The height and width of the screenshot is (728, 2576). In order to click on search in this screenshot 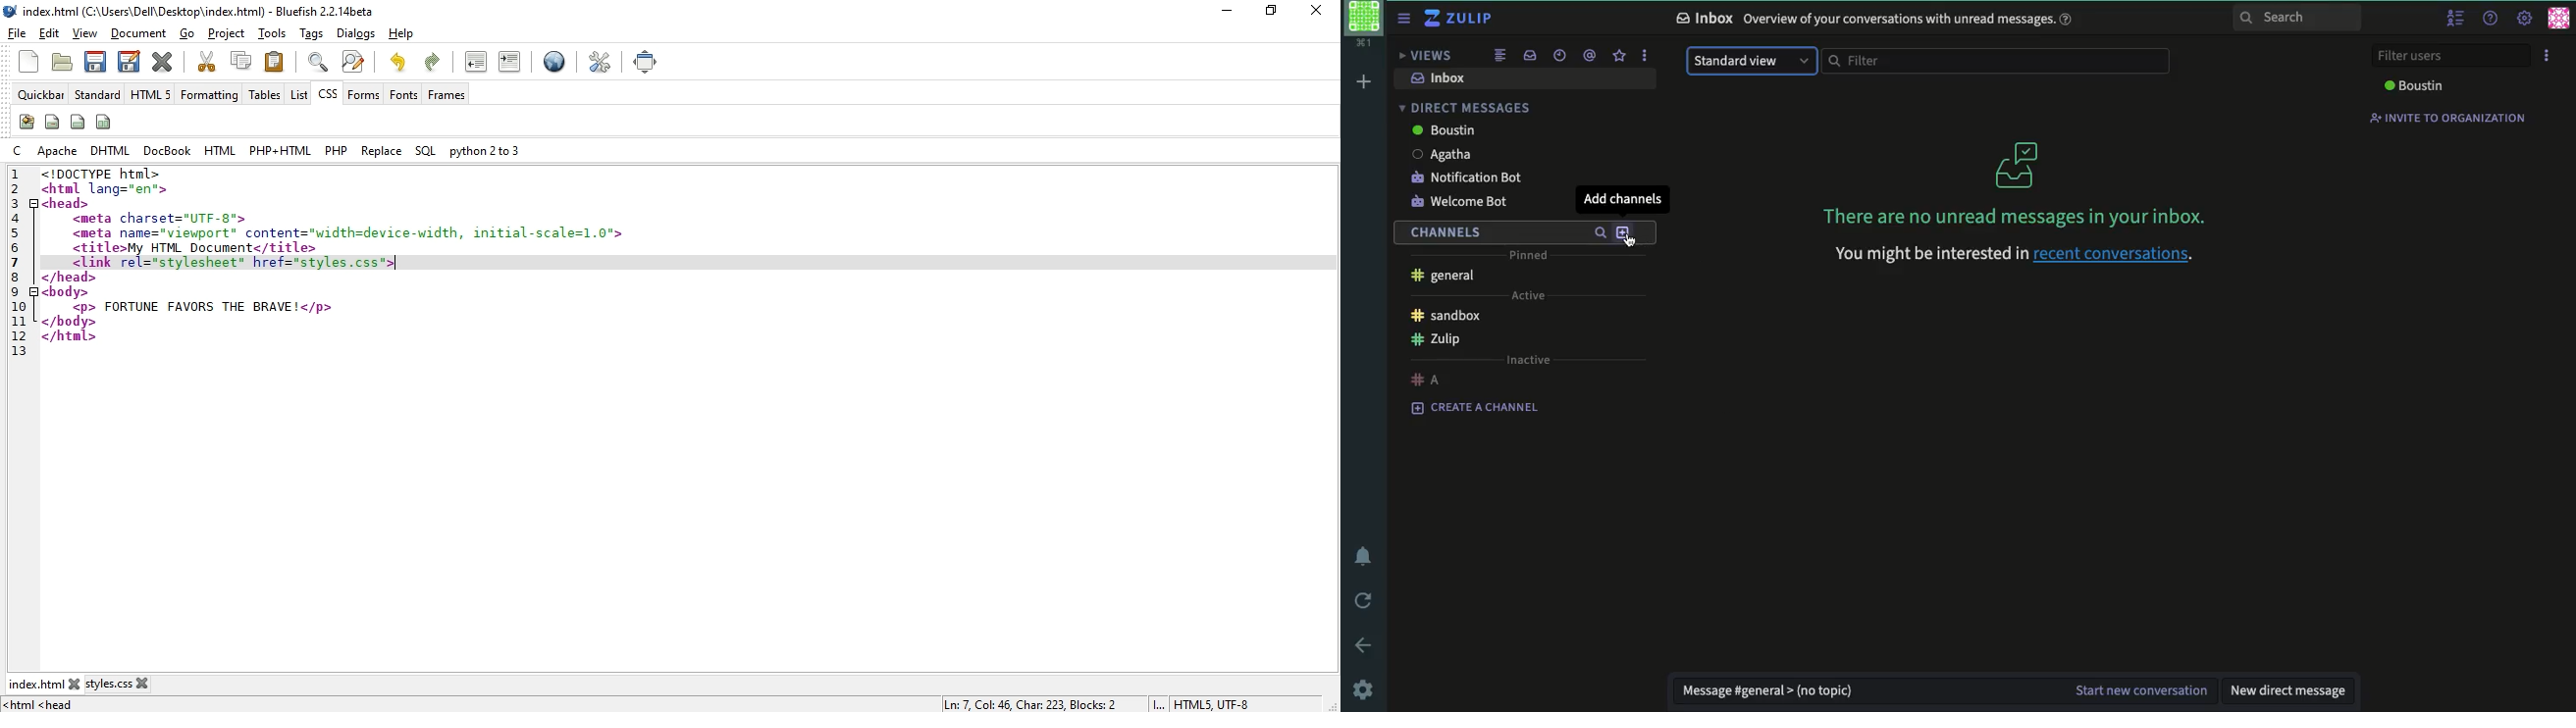, I will do `click(1595, 234)`.